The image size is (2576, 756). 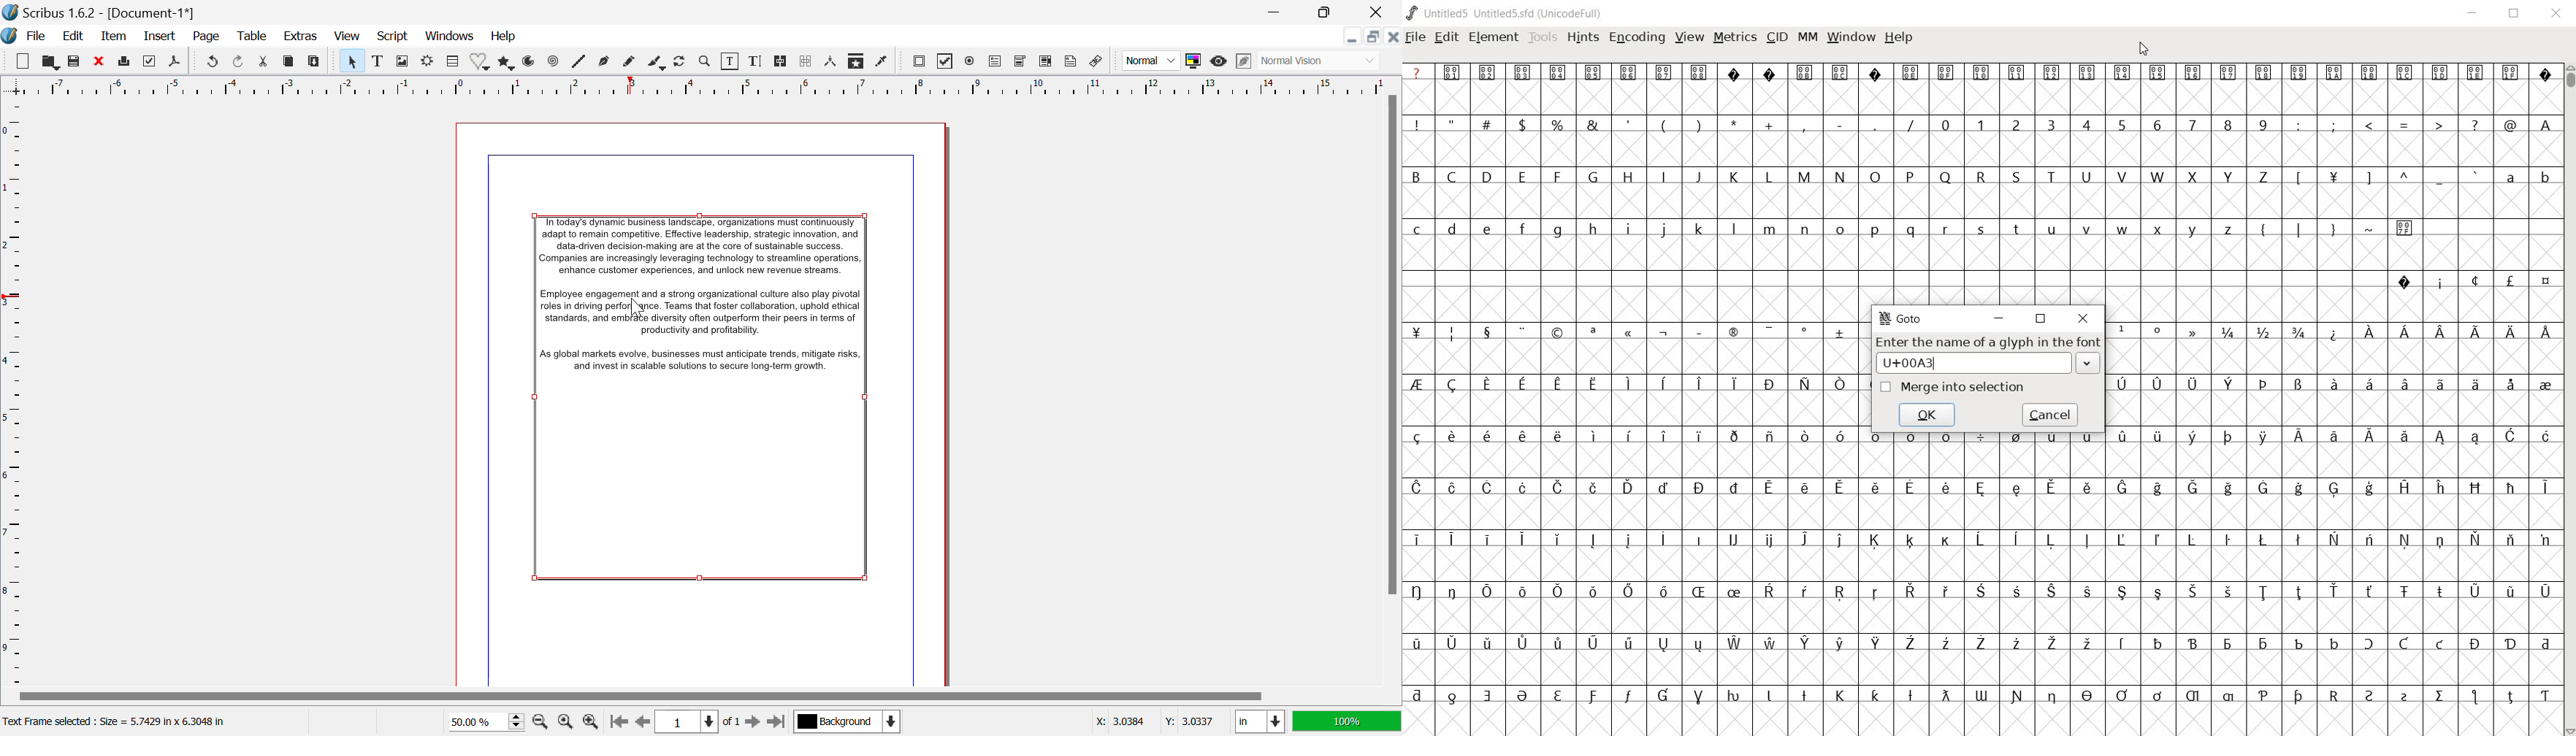 What do you see at coordinates (643, 722) in the screenshot?
I see `Previous Page` at bounding box center [643, 722].